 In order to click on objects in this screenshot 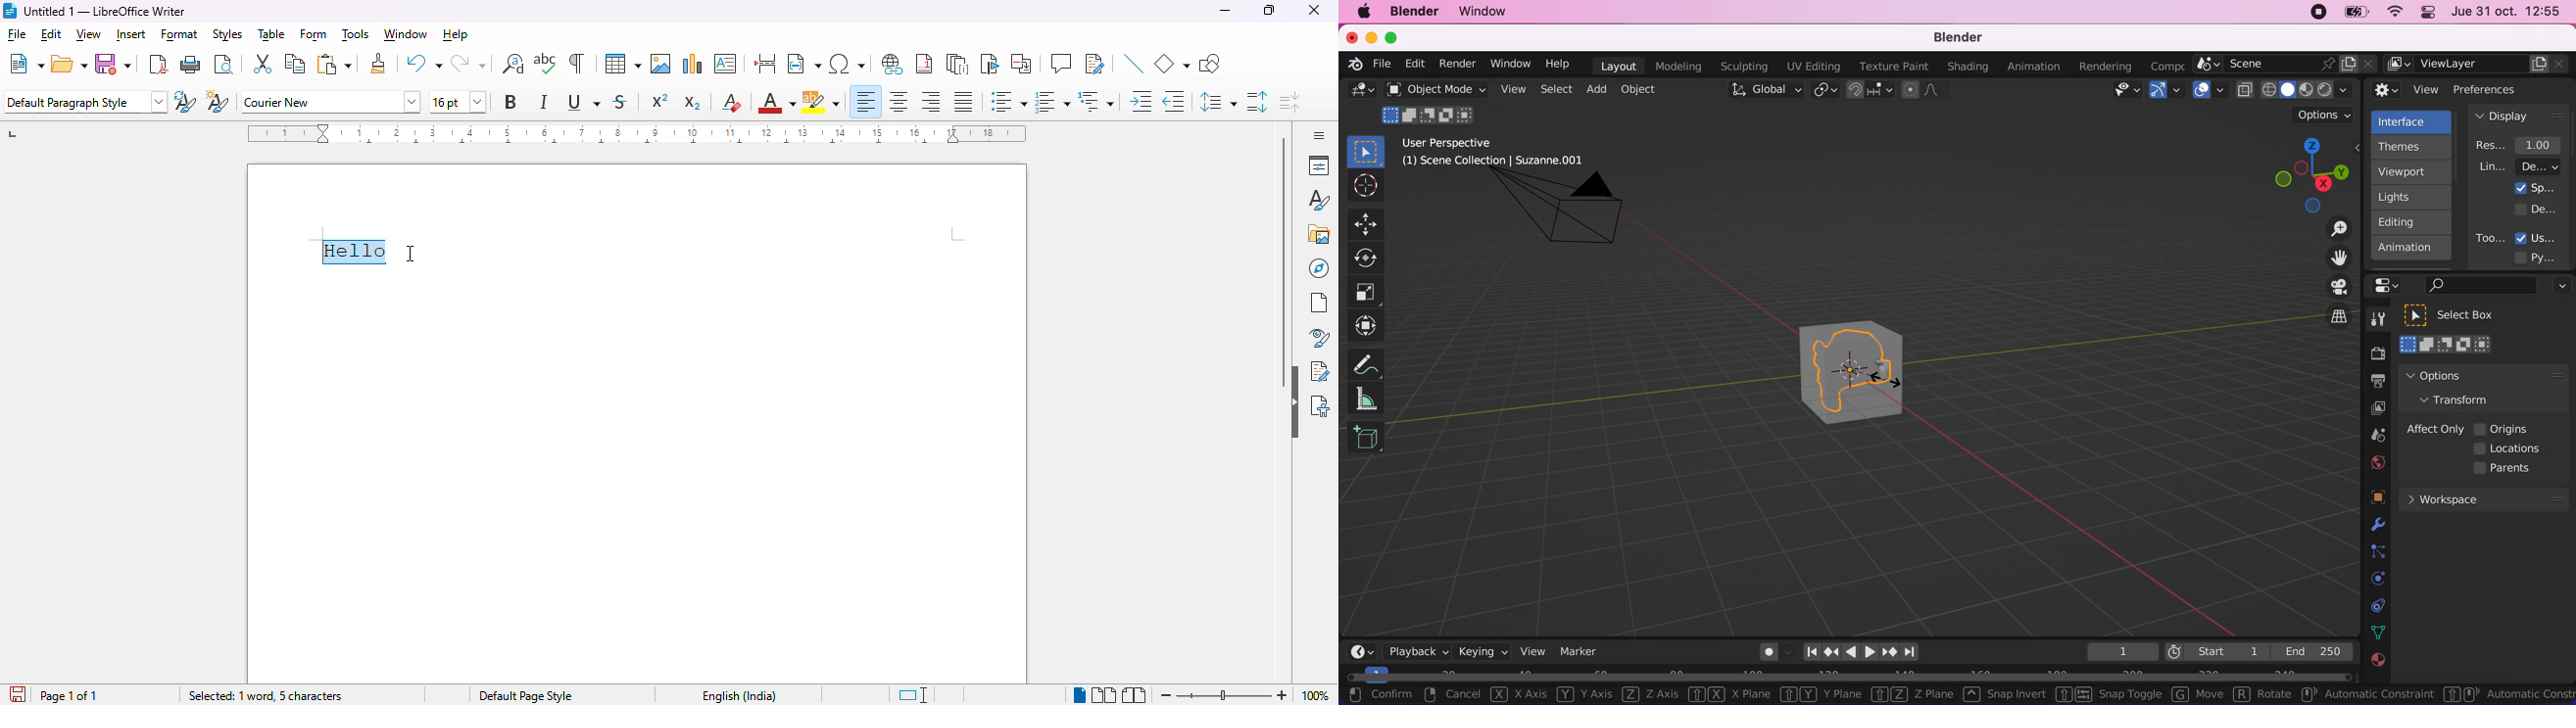, I will do `click(2366, 498)`.